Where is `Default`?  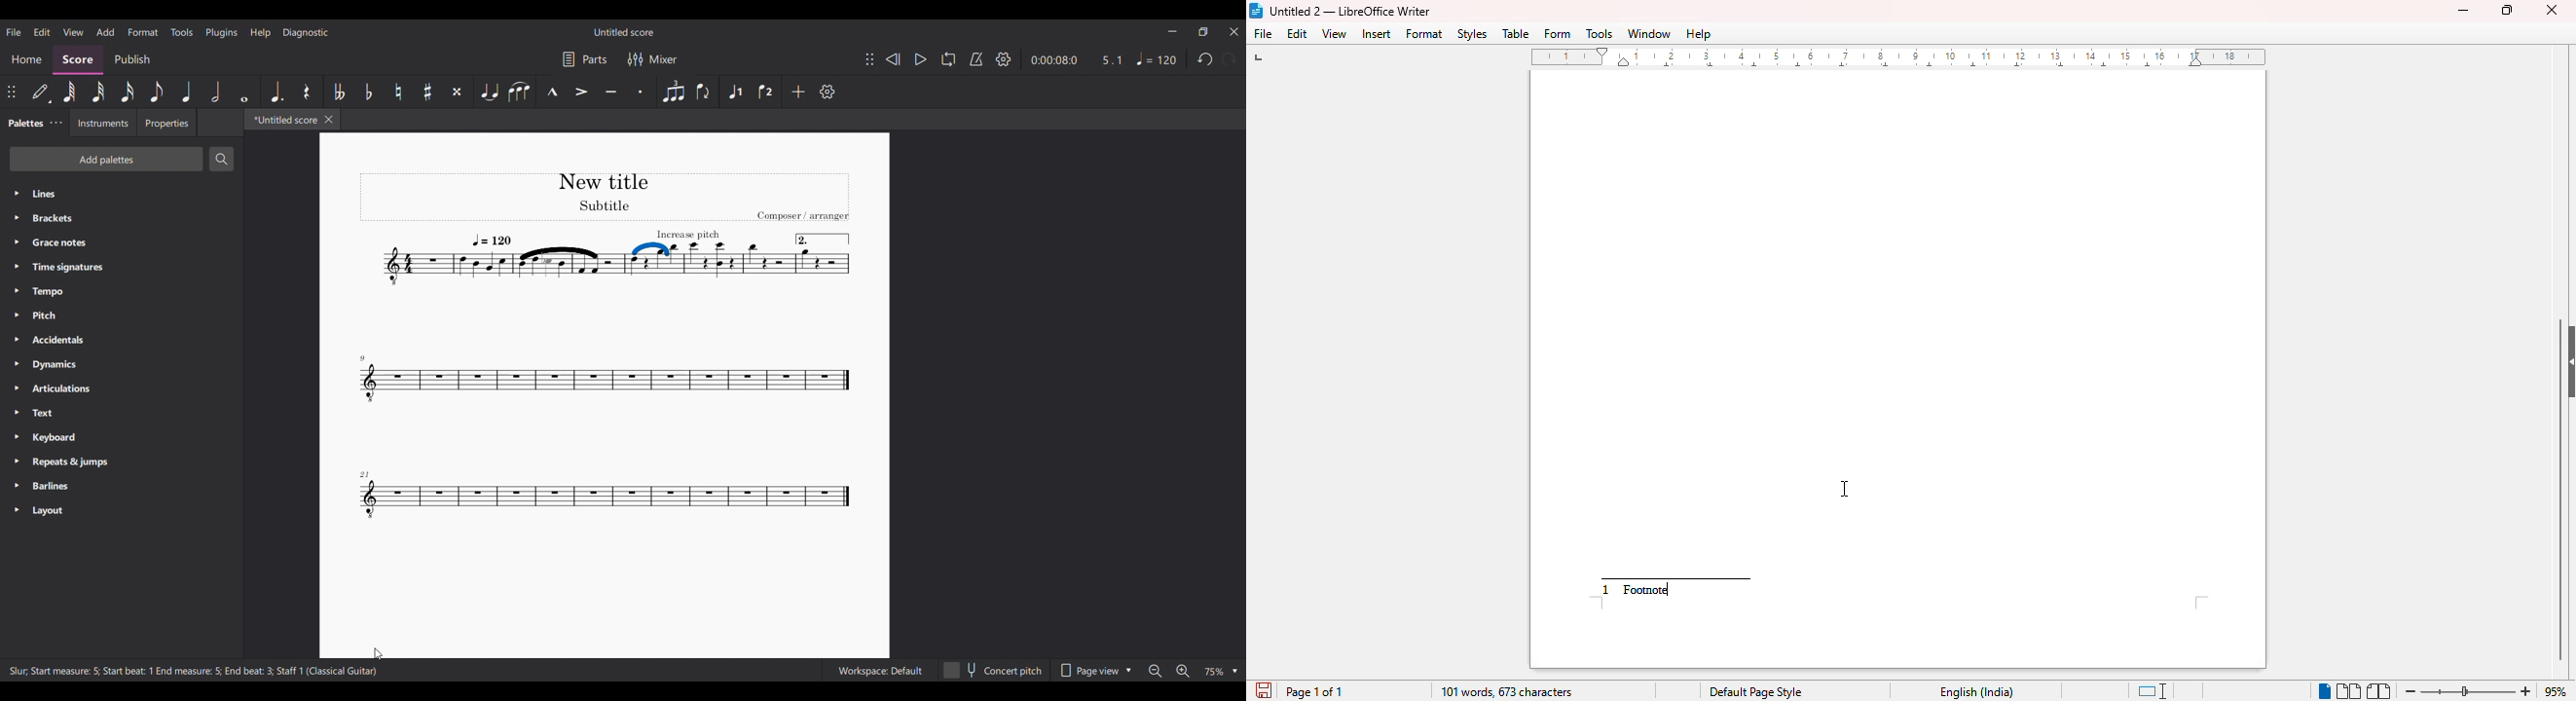
Default is located at coordinates (42, 92).